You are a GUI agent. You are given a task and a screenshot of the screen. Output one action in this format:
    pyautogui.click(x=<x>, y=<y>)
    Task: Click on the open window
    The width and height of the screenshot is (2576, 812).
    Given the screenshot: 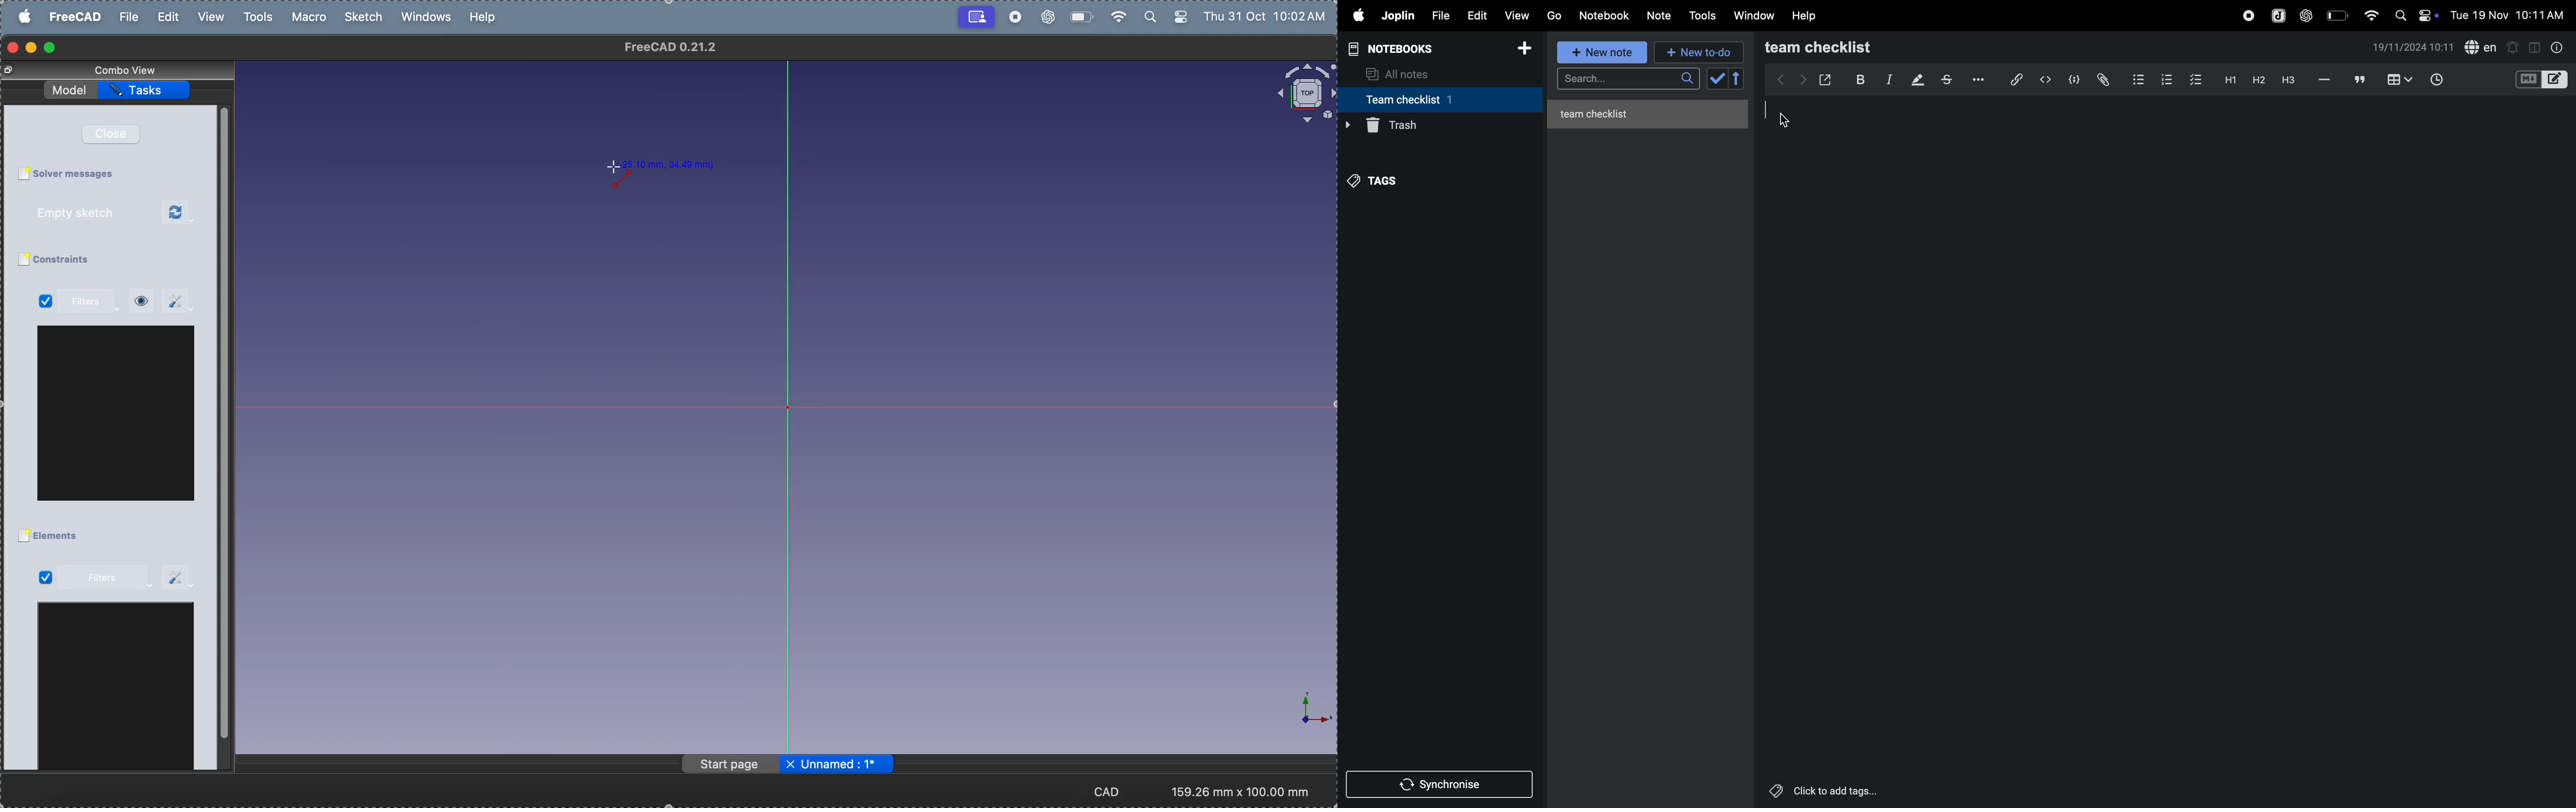 What is the action you would take?
    pyautogui.click(x=1825, y=77)
    